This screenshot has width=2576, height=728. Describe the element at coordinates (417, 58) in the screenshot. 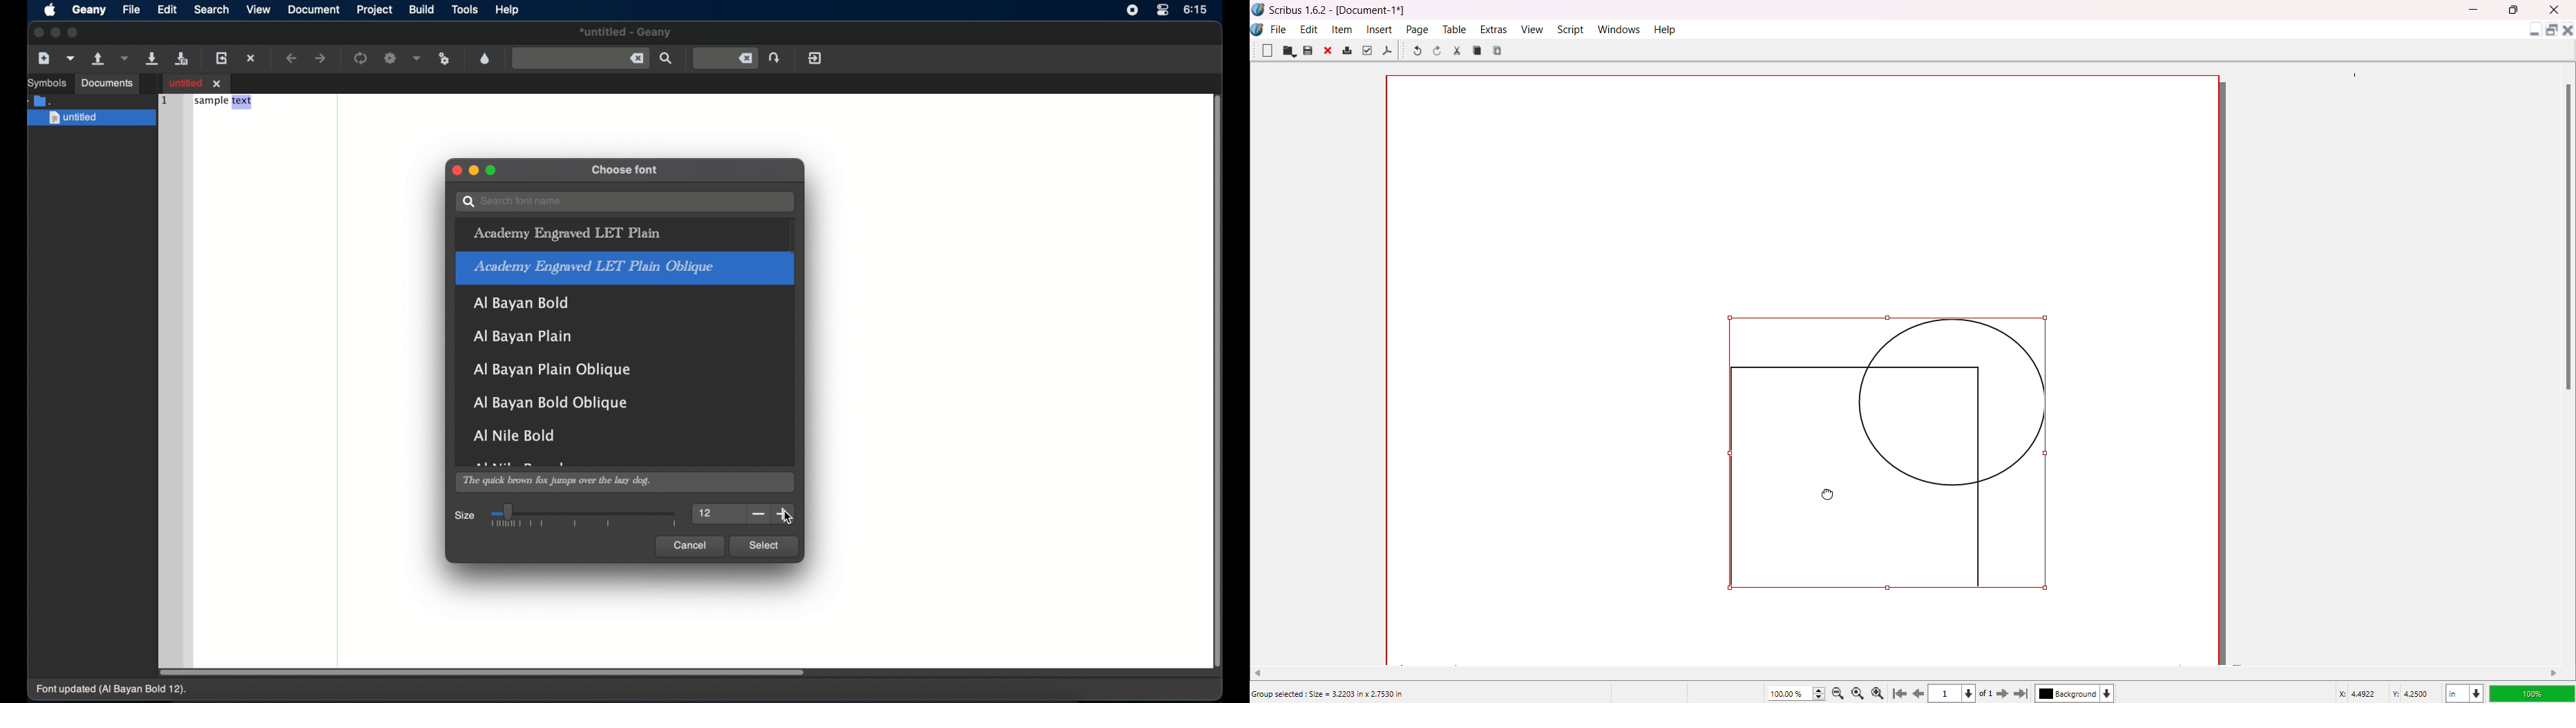

I see `choose more build actions` at that location.